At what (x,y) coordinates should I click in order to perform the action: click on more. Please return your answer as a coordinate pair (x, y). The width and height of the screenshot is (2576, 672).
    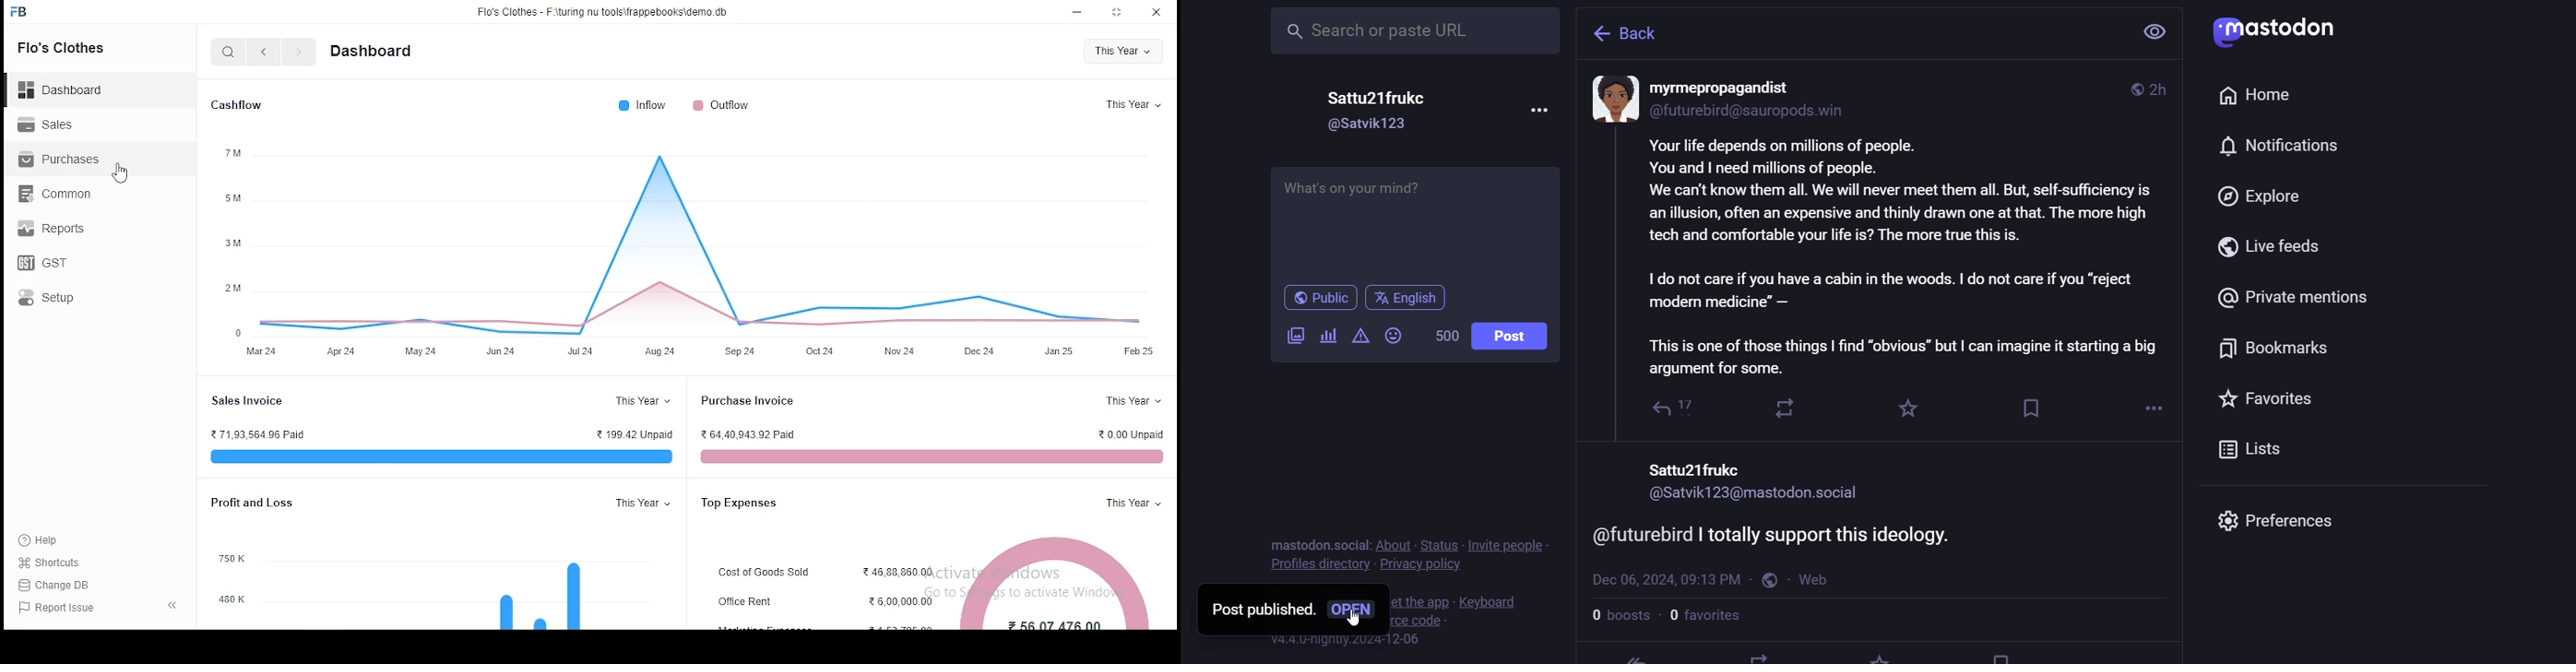
    Looking at the image, I should click on (2150, 412).